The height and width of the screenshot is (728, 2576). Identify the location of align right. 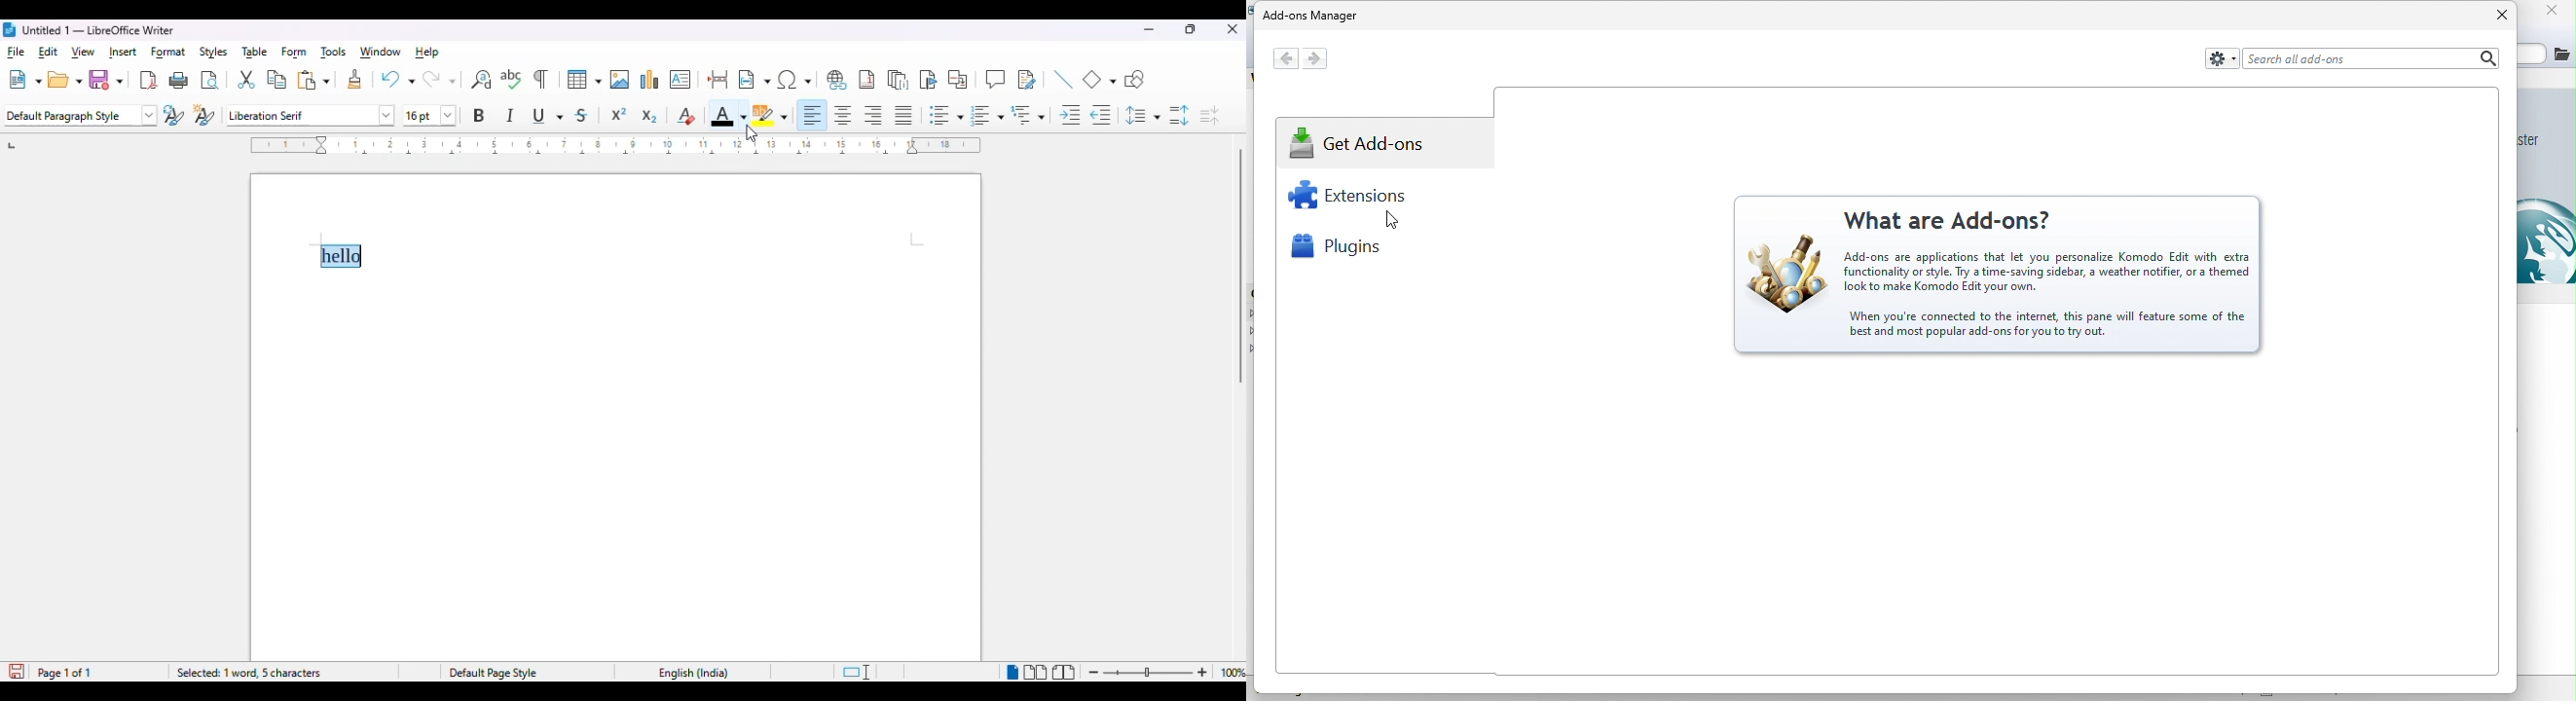
(874, 116).